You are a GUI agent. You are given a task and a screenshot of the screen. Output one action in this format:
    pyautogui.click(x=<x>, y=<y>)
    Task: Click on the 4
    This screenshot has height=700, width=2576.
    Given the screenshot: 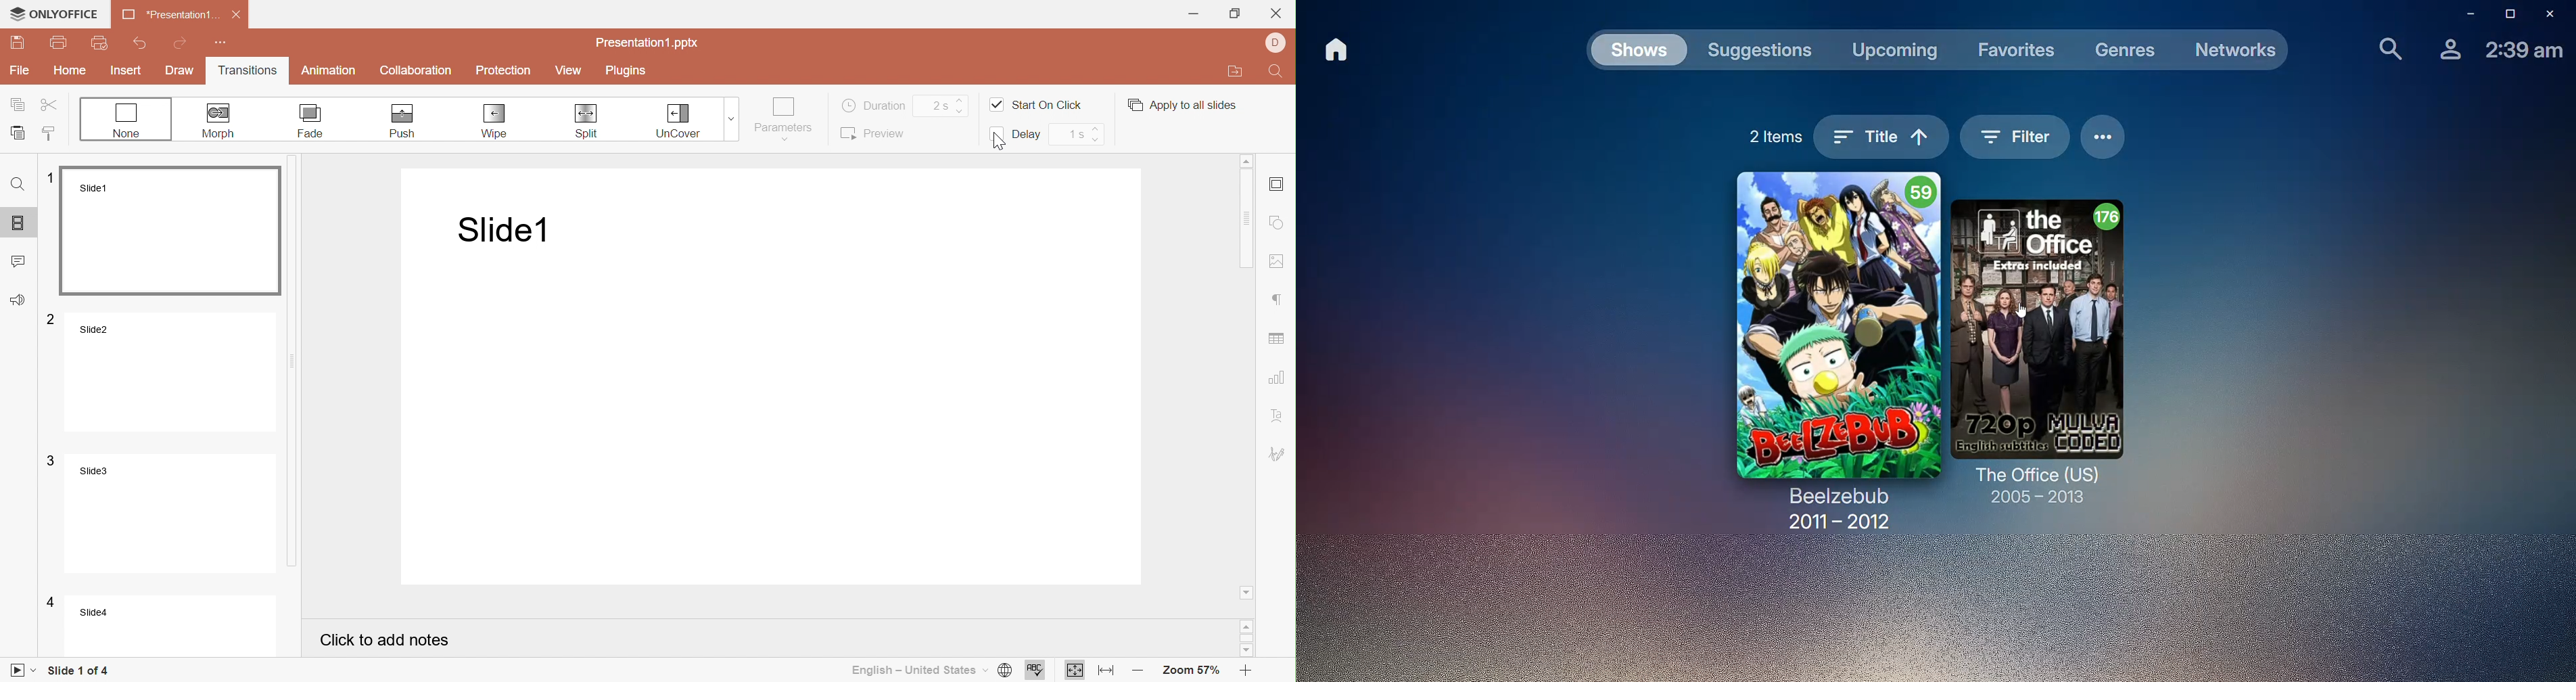 What is the action you would take?
    pyautogui.click(x=53, y=603)
    